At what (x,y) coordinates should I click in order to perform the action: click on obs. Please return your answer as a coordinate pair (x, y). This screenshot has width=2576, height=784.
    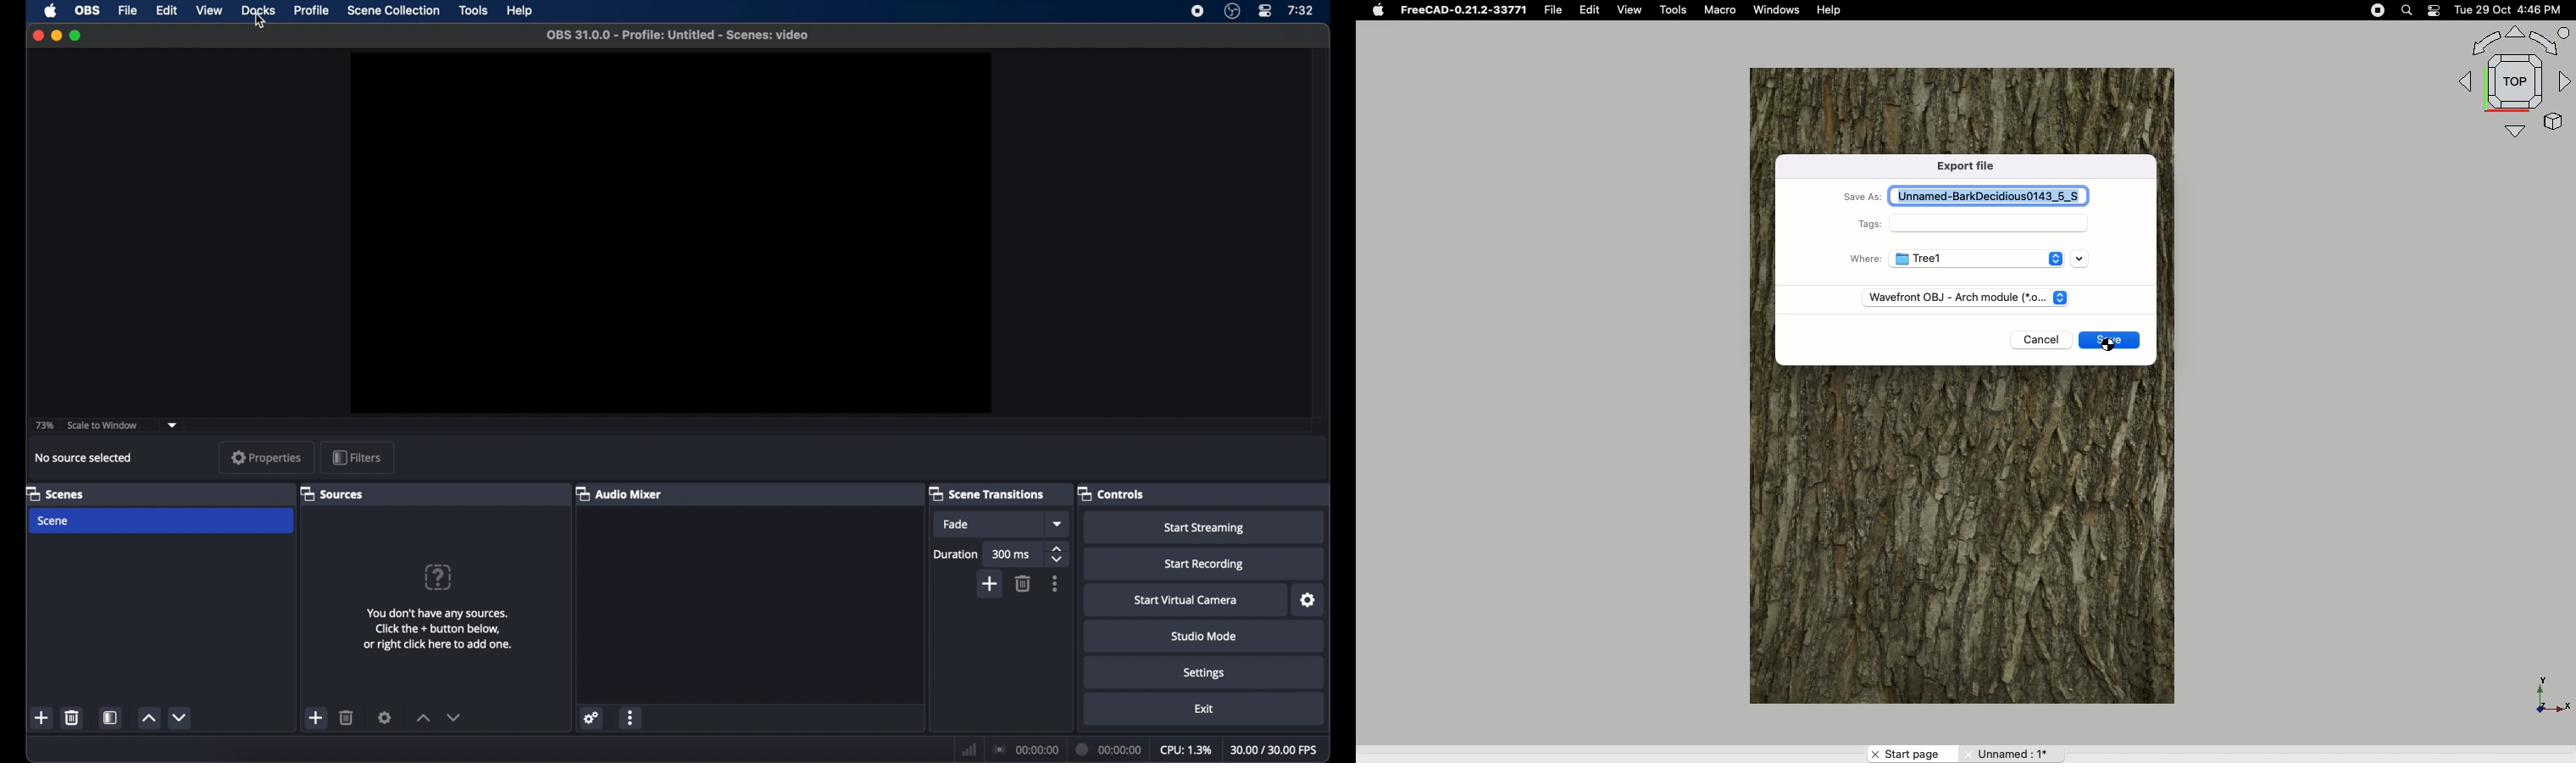
    Looking at the image, I should click on (88, 11).